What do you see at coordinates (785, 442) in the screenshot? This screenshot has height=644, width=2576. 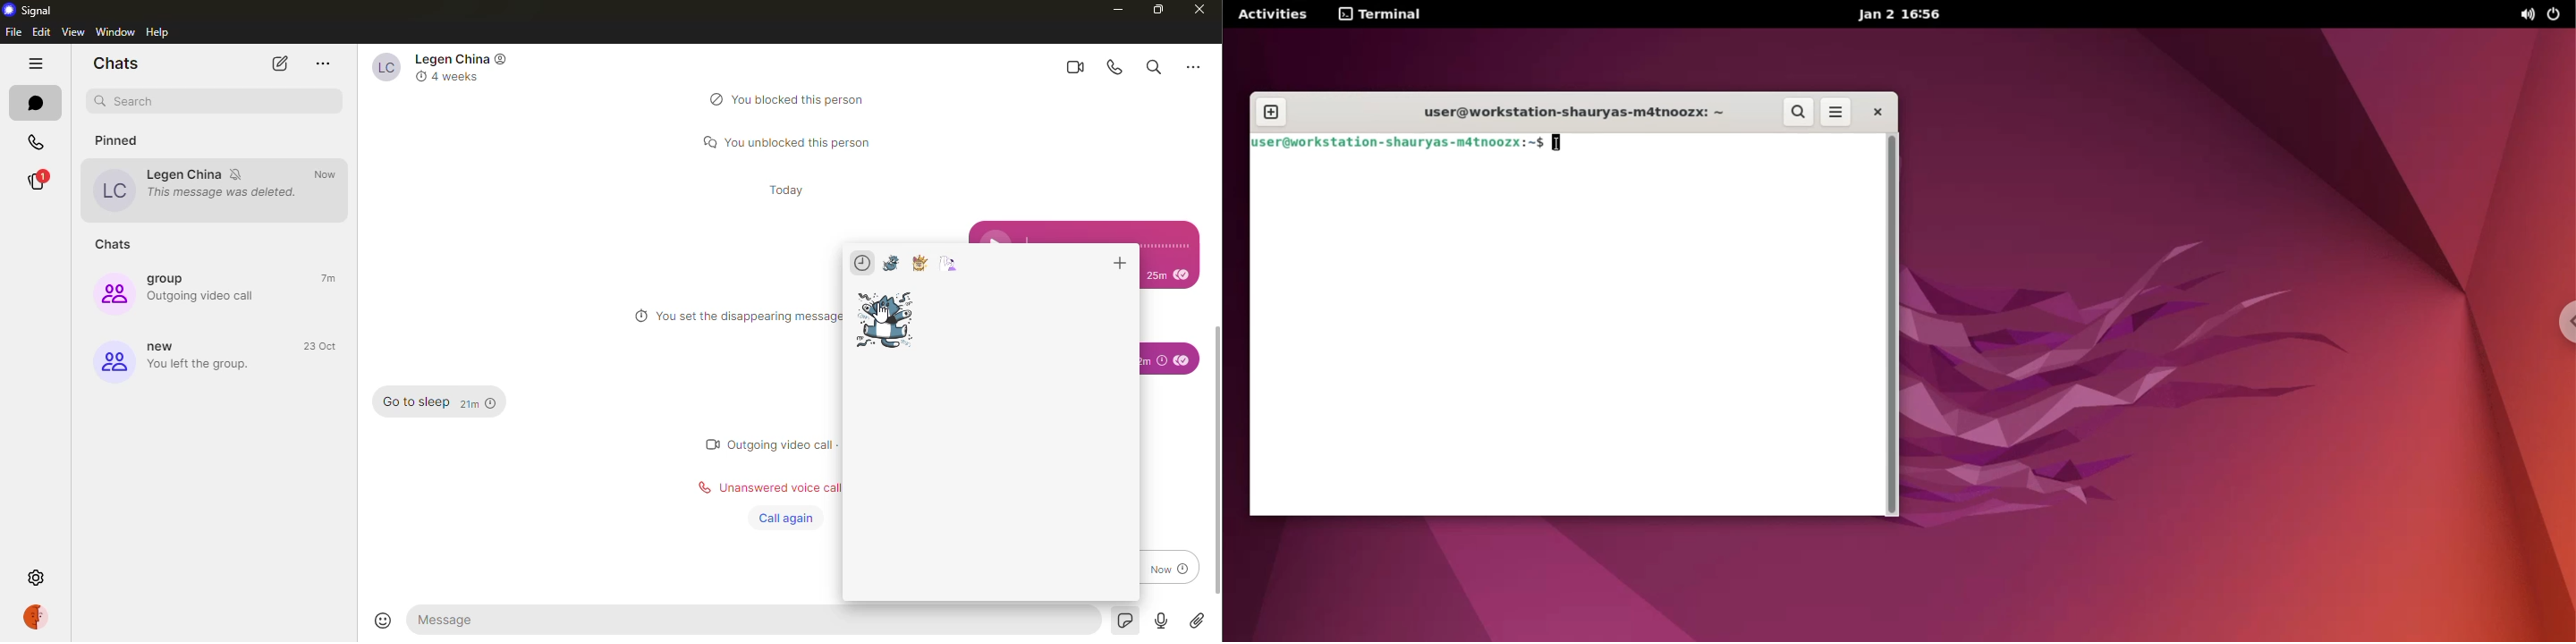 I see `outgoing video call 20m` at bounding box center [785, 442].